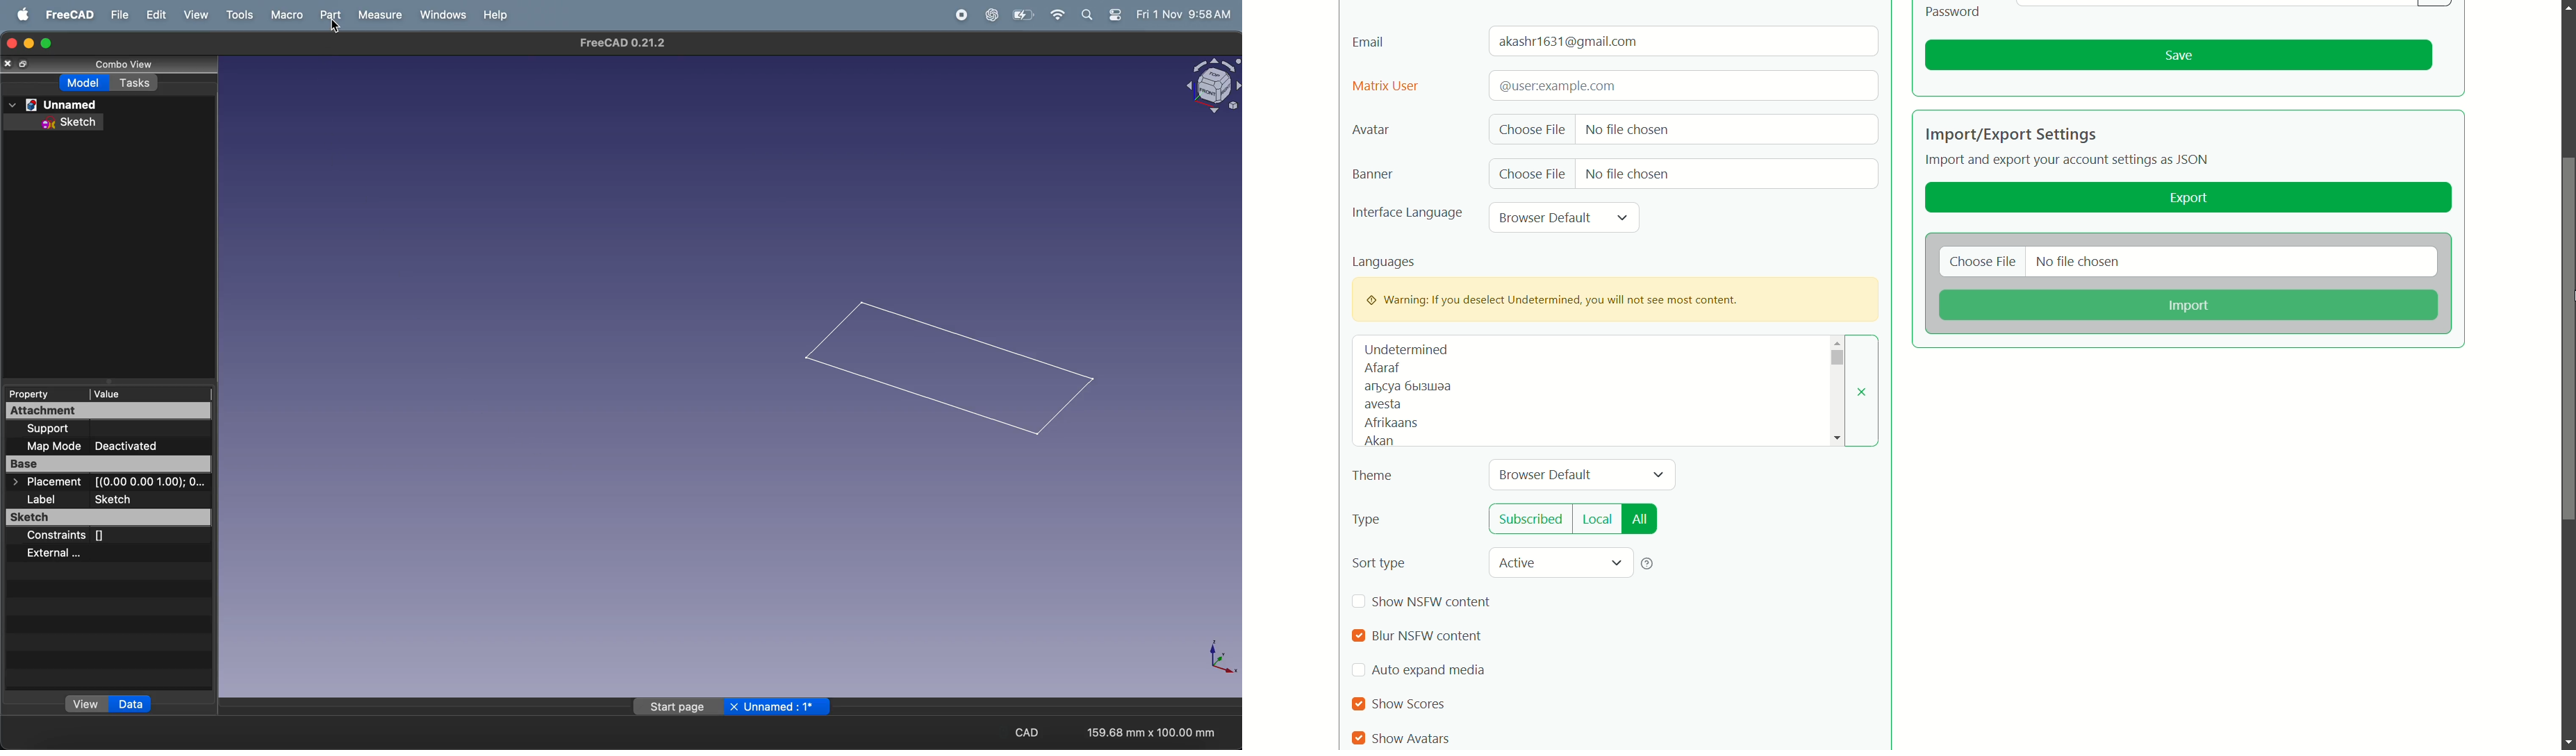  Describe the element at coordinates (334, 29) in the screenshot. I see `Cursor` at that location.